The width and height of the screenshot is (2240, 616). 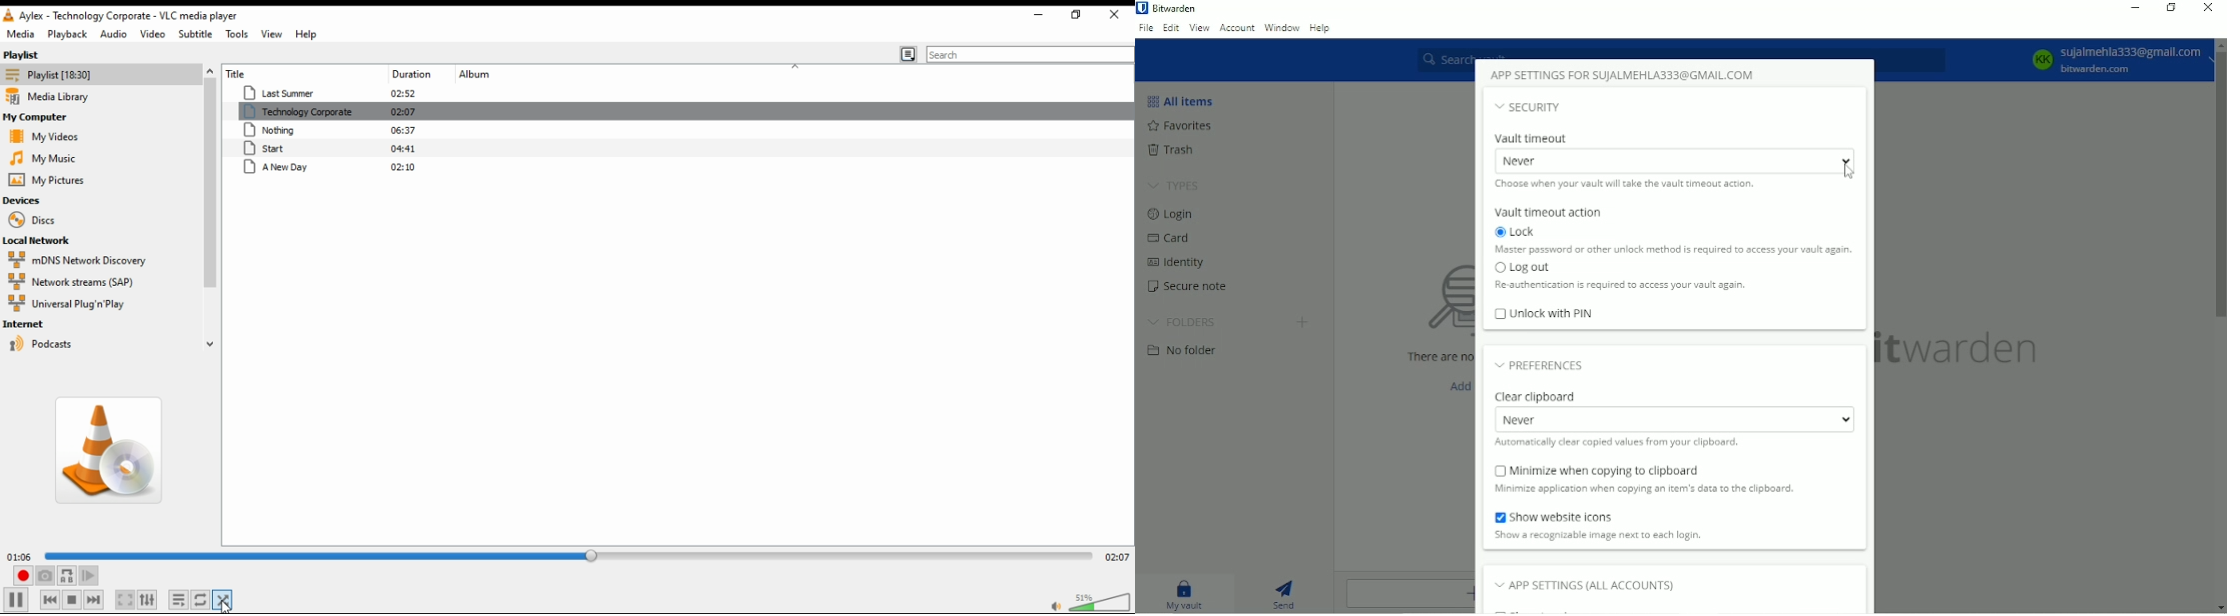 I want to click on Trash, so click(x=1172, y=149).